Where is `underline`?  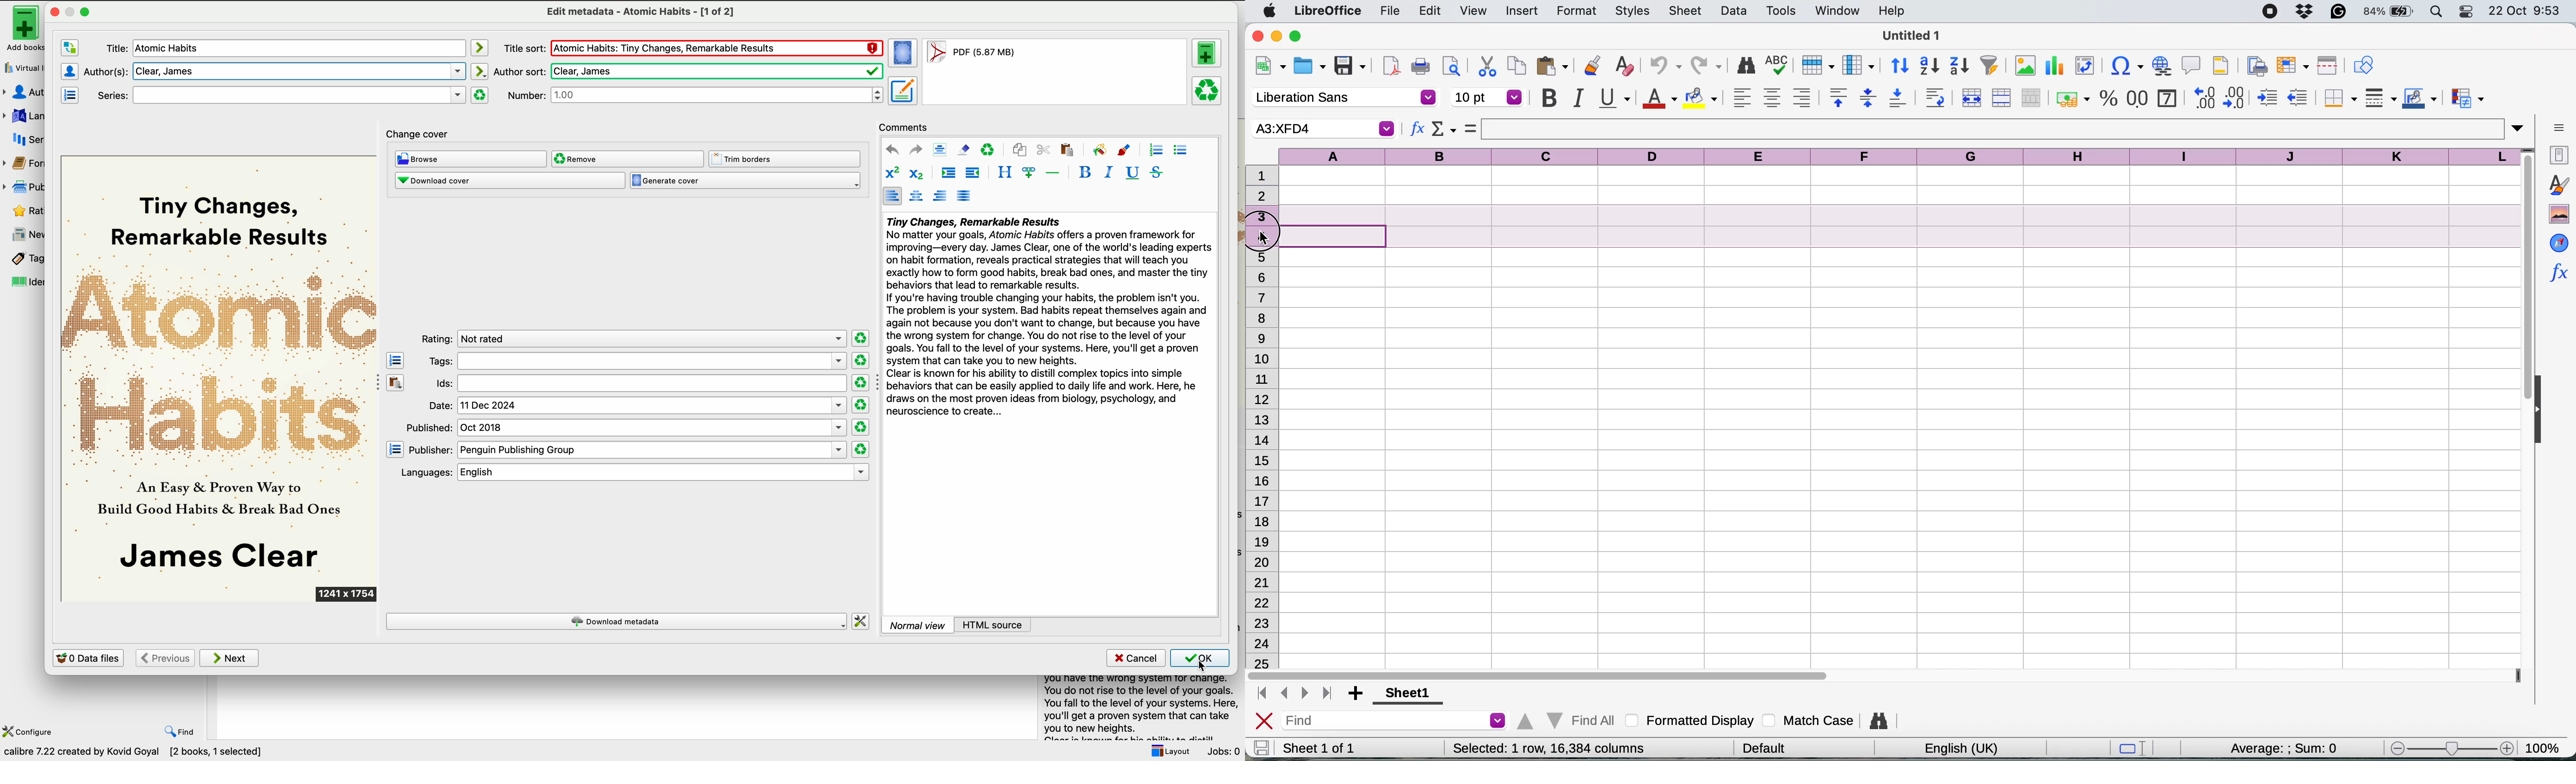
underline is located at coordinates (1133, 173).